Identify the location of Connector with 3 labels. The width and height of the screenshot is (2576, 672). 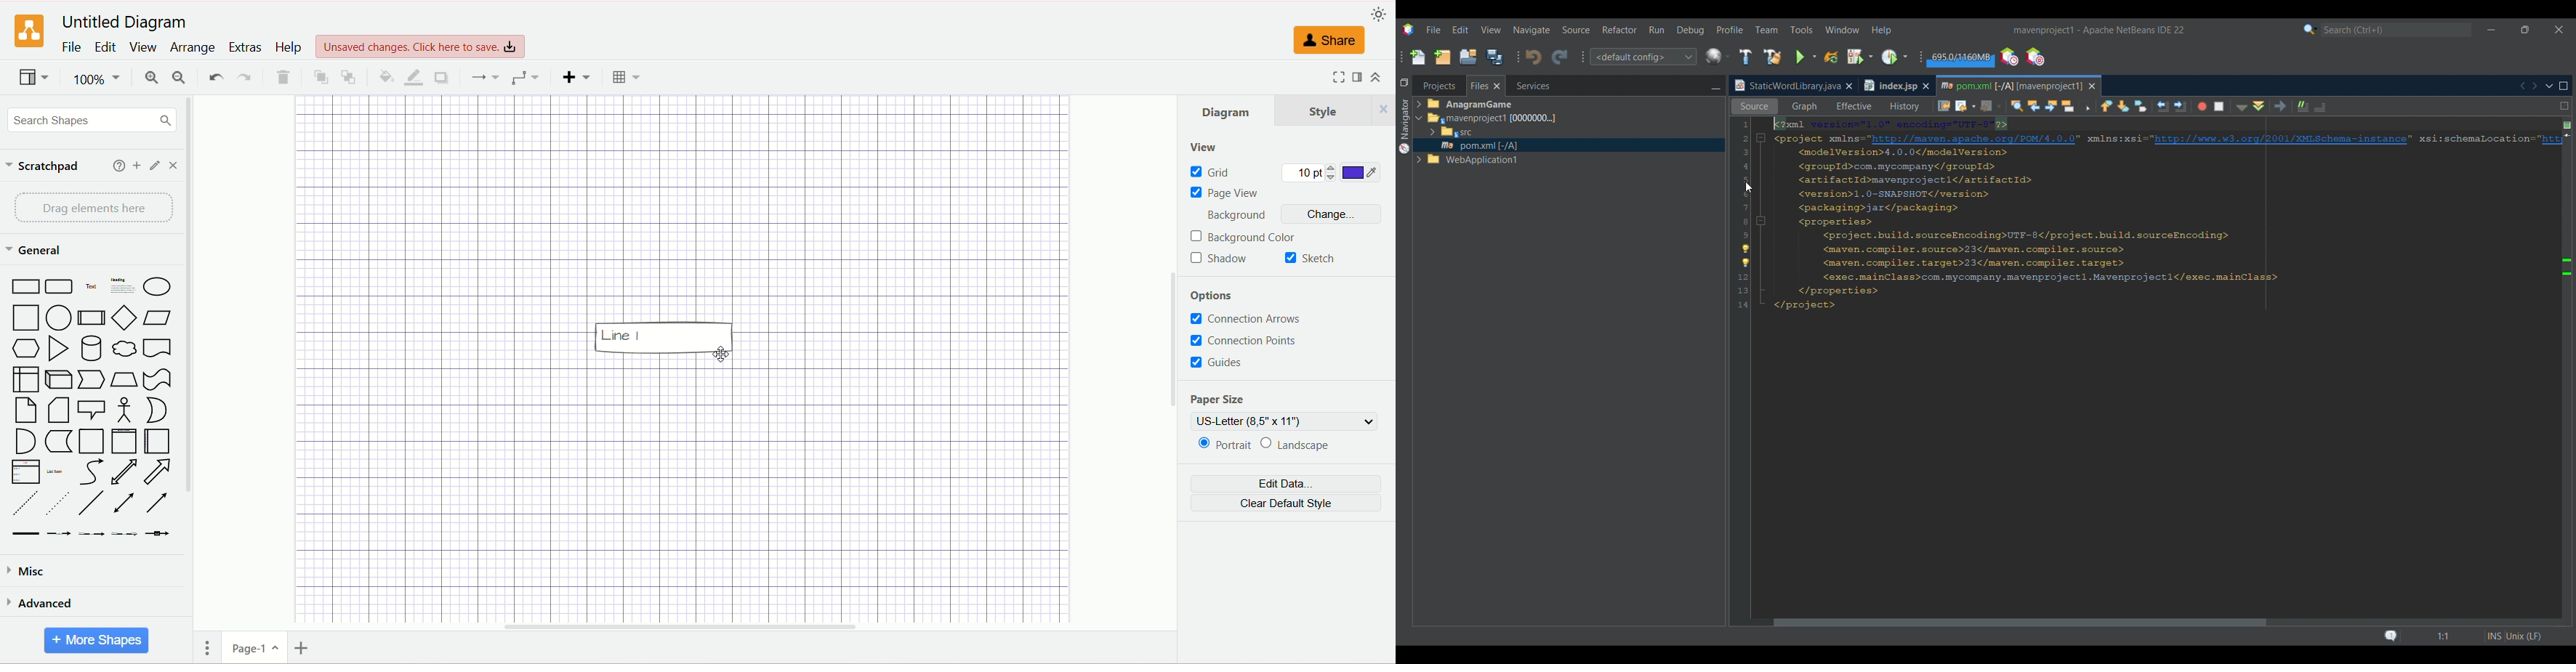
(124, 533).